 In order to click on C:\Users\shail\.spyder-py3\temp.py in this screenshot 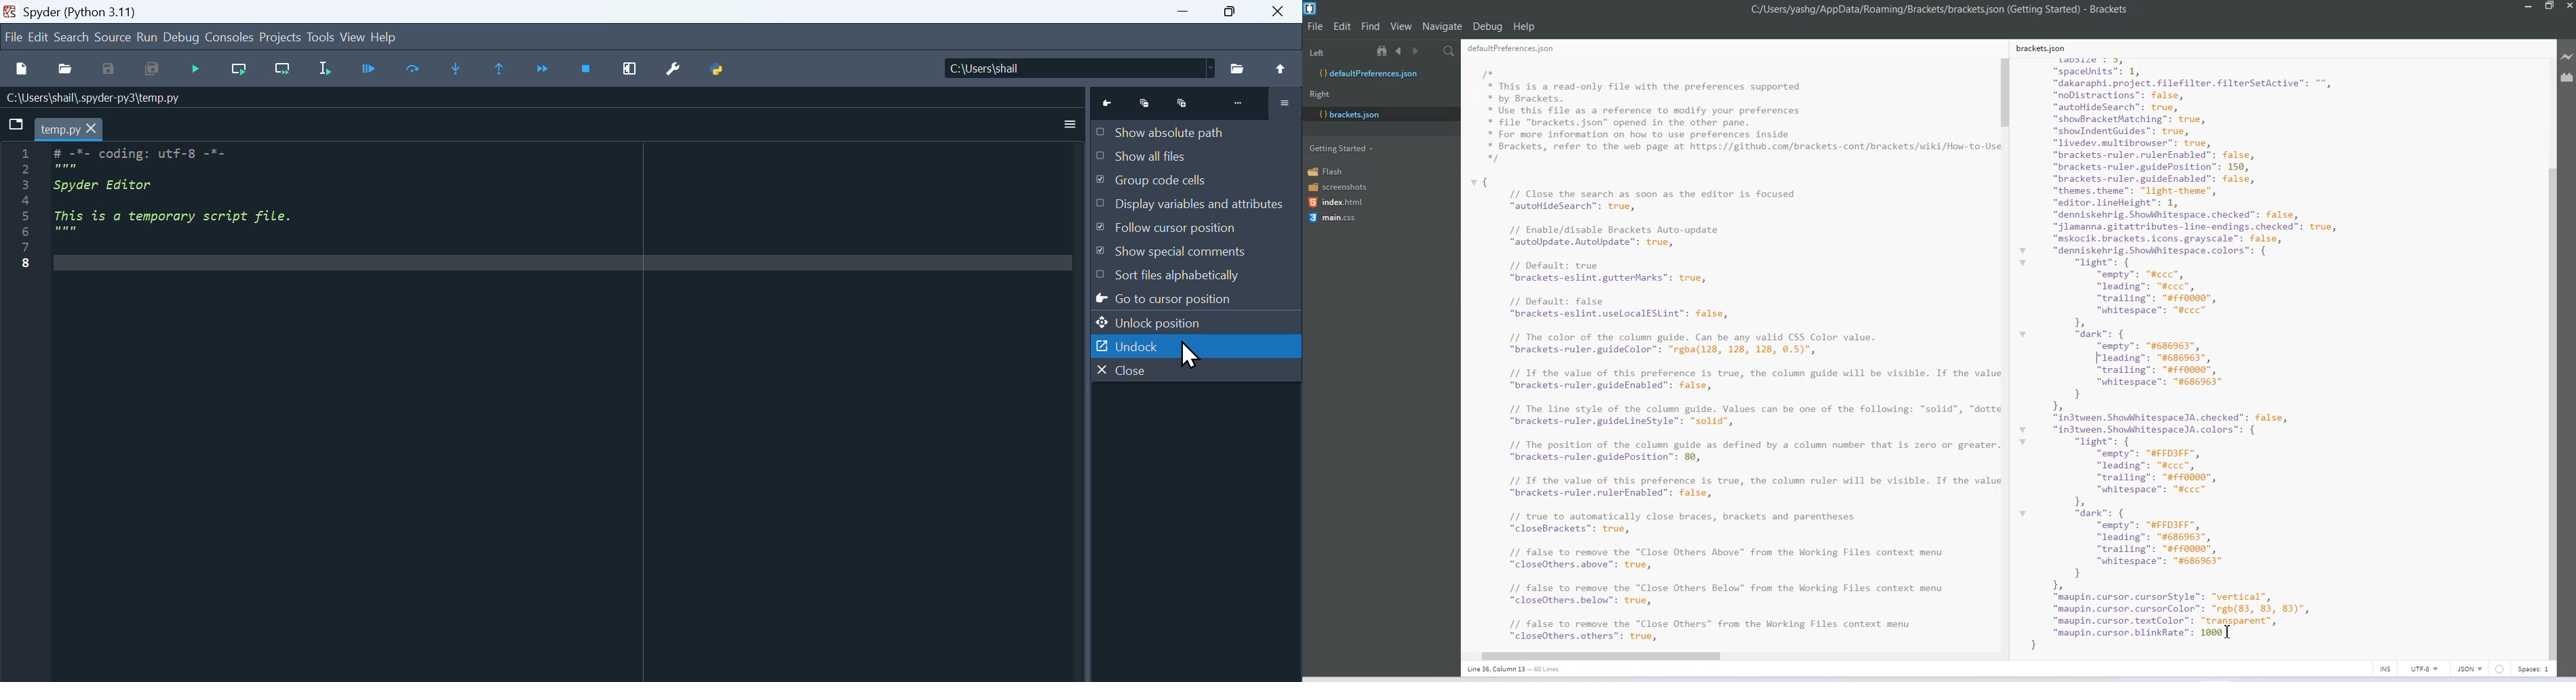, I will do `click(111, 98)`.